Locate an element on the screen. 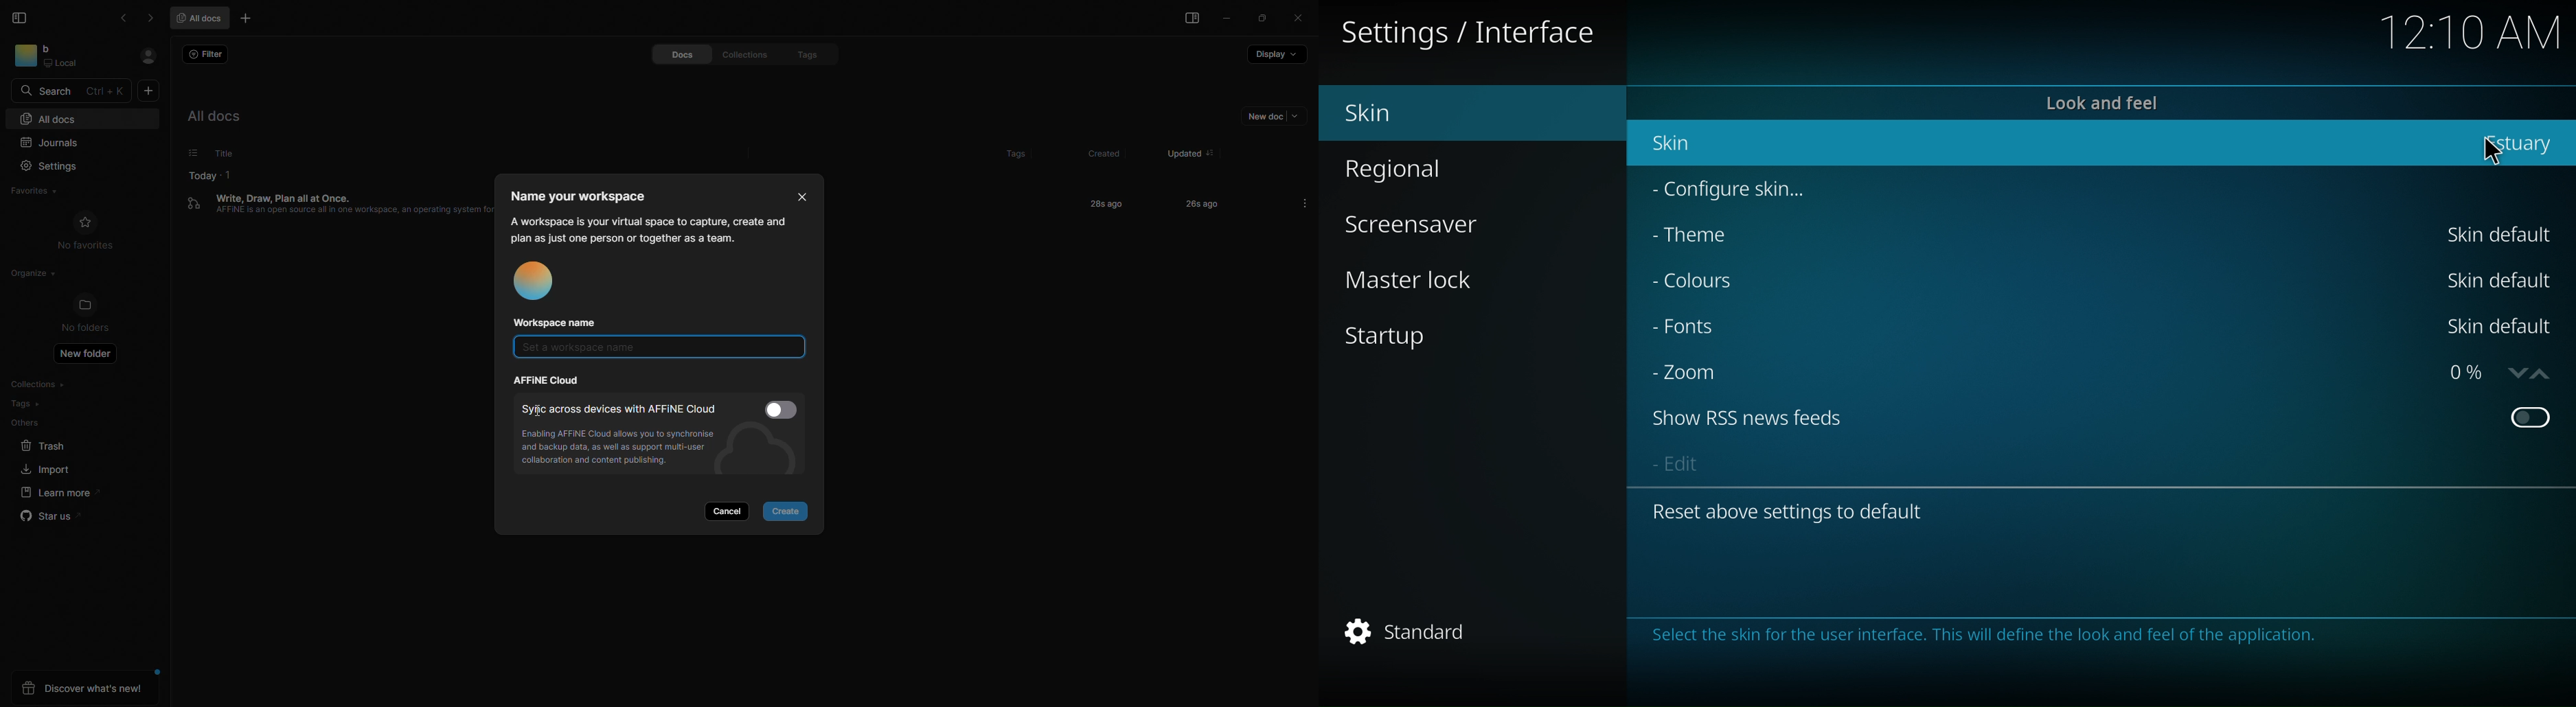 This screenshot has width=2576, height=728. Select the skin for the user interface. This will define the look and feel of the application. is located at coordinates (1986, 636).